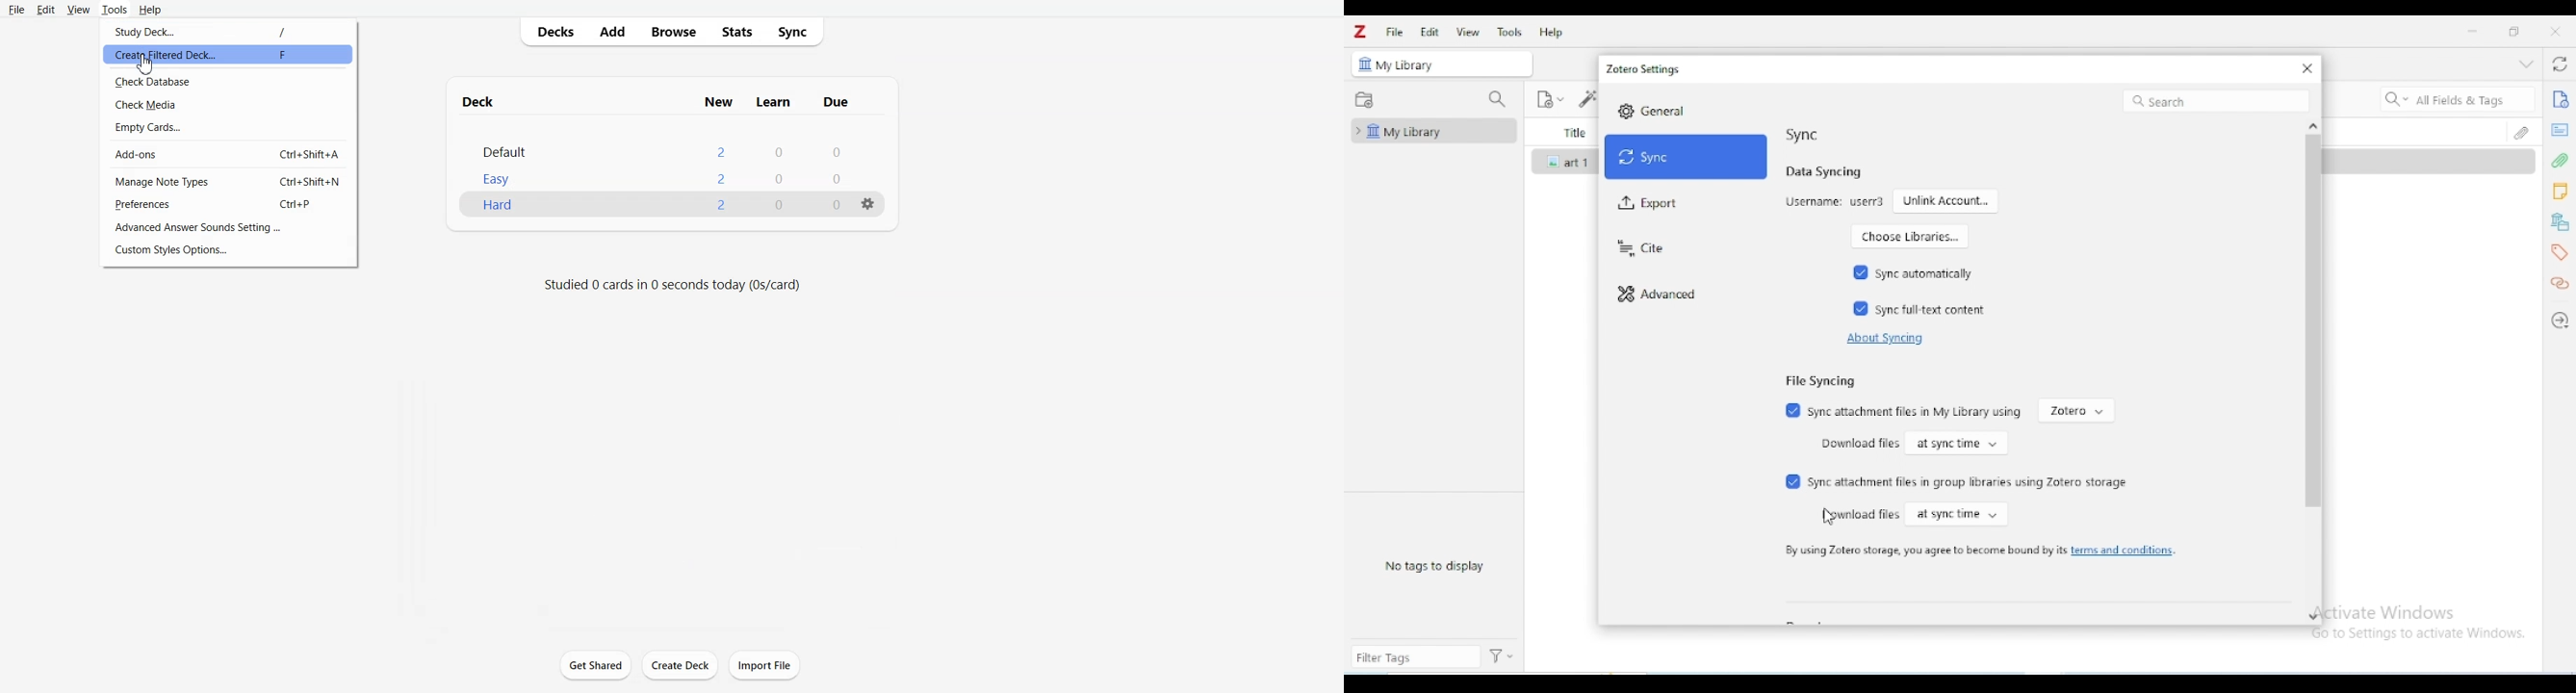 The width and height of the screenshot is (2576, 700). Describe the element at coordinates (2456, 99) in the screenshot. I see `search all fields & tags` at that location.